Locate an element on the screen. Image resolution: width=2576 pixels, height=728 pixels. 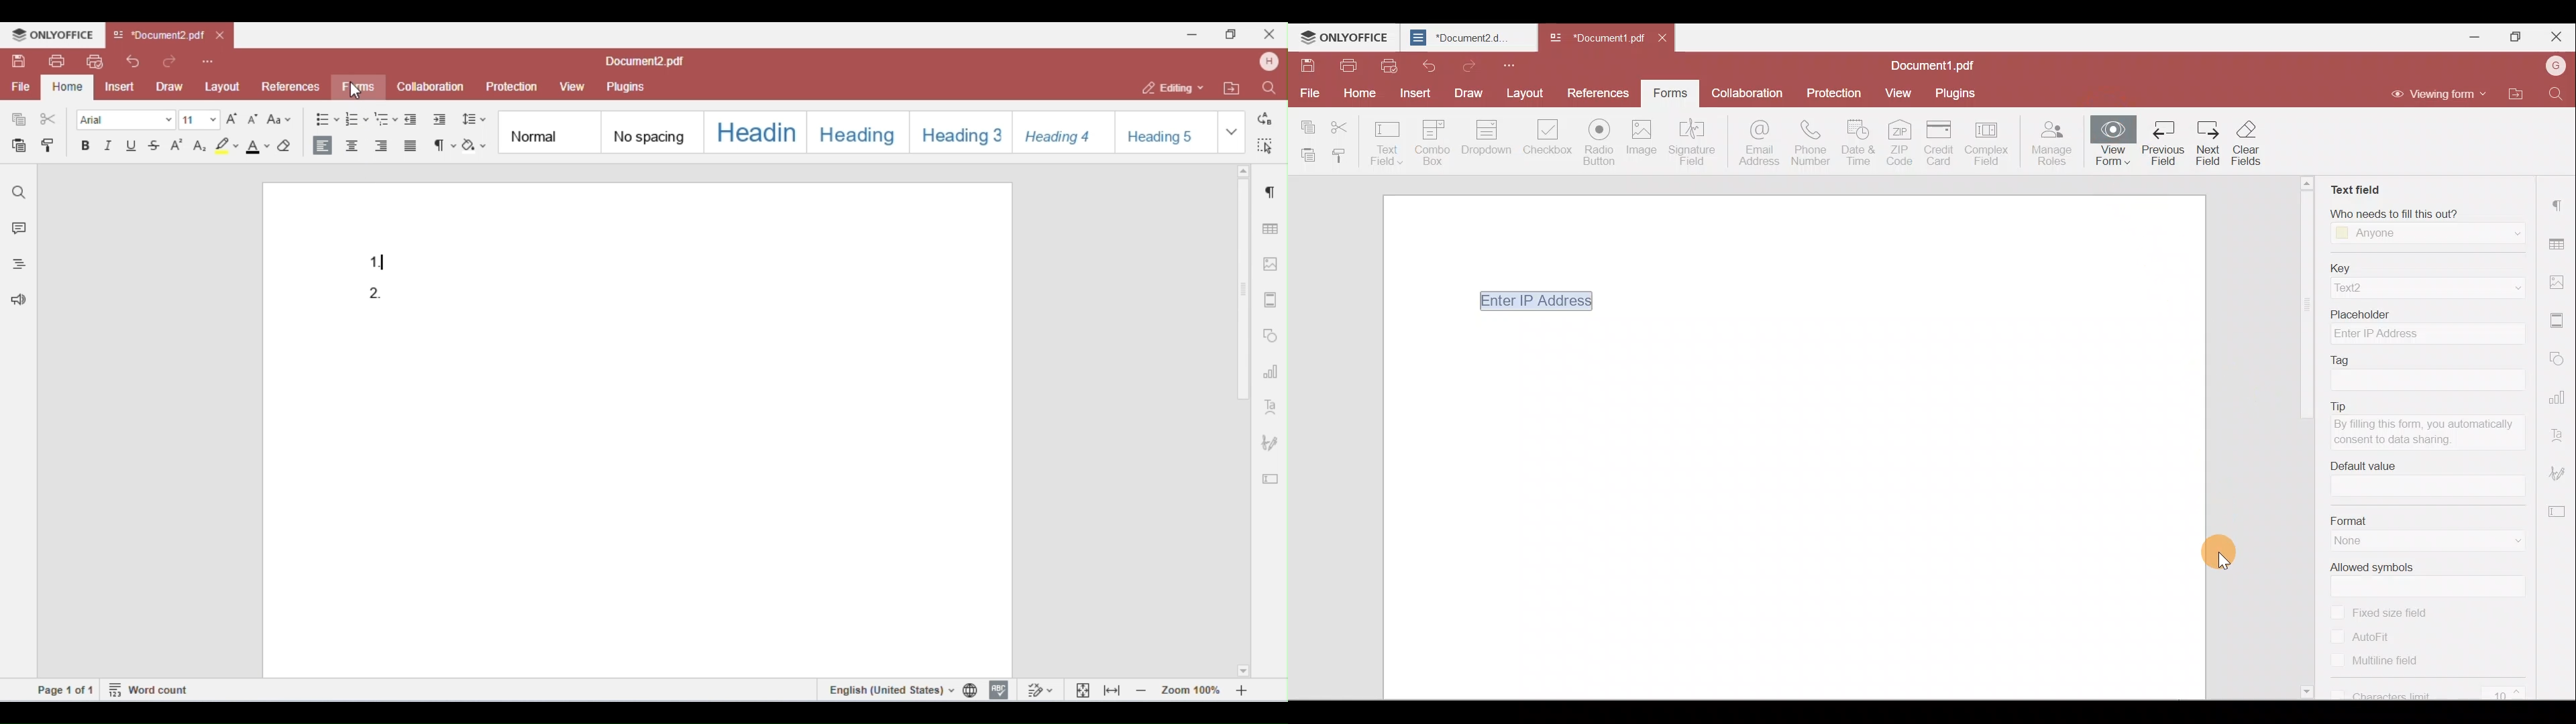
Chart settings is located at coordinates (2559, 396).